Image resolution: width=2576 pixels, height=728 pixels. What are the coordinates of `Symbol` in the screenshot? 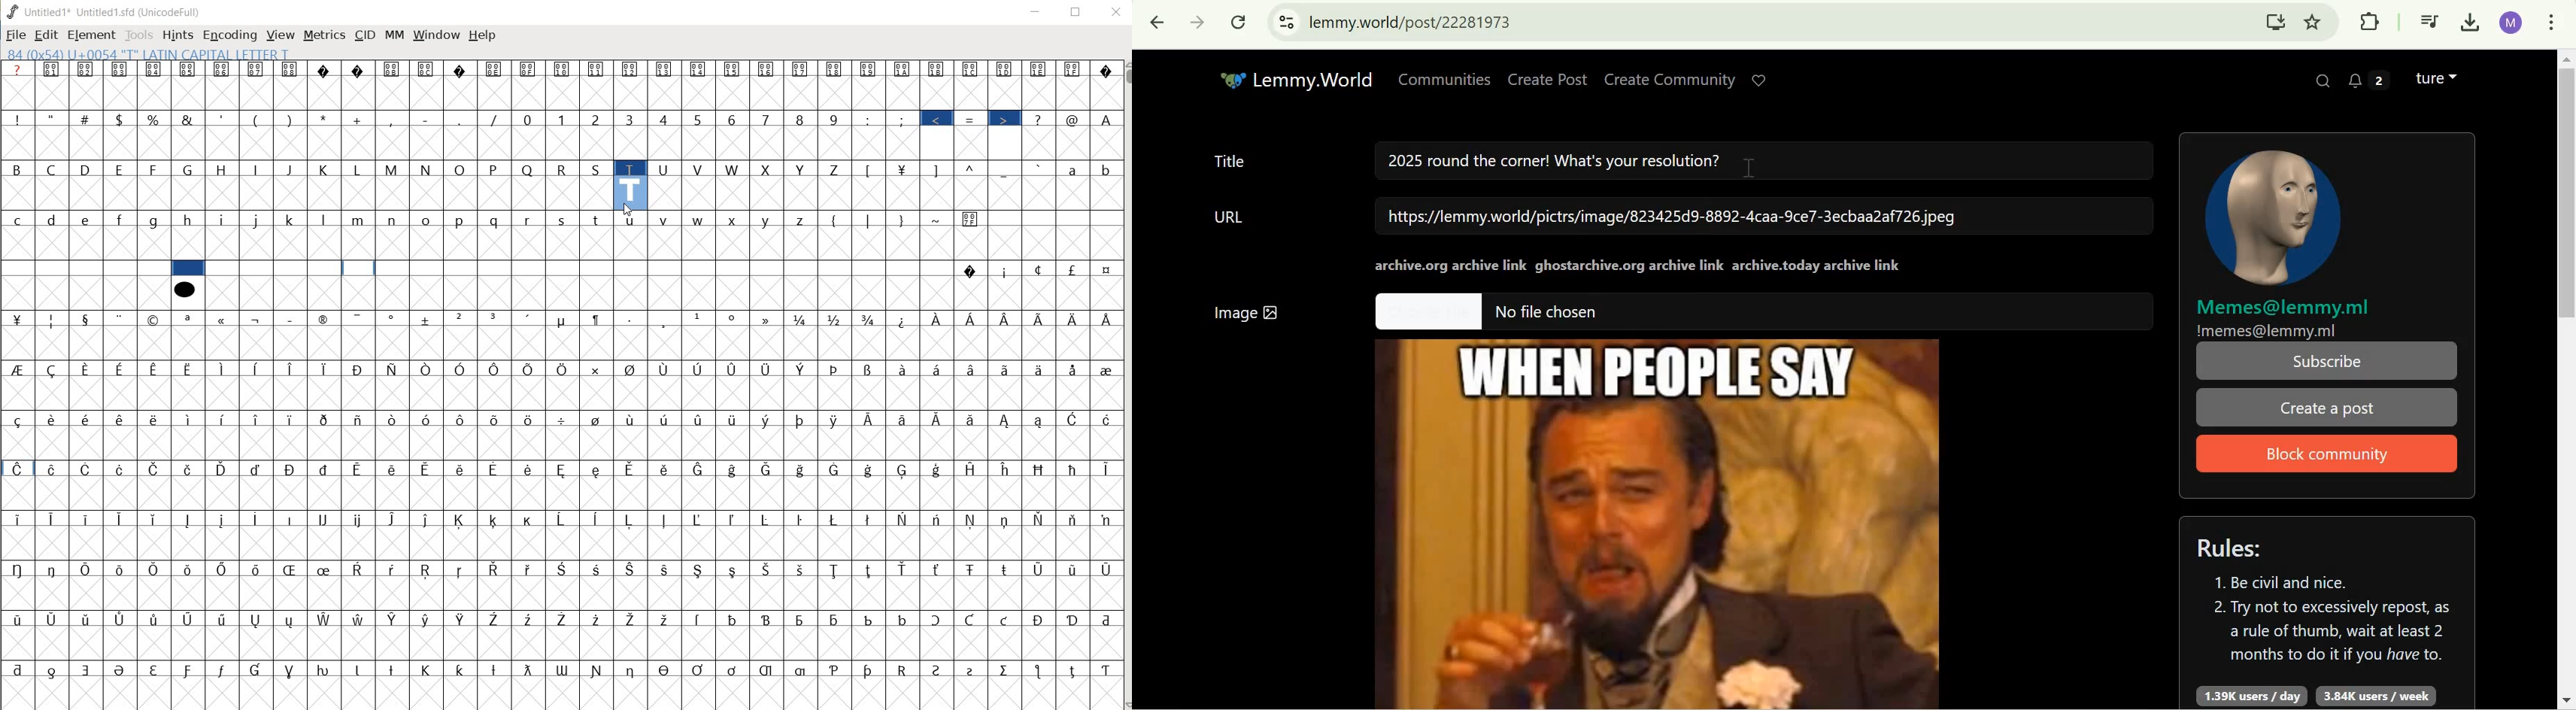 It's located at (939, 418).